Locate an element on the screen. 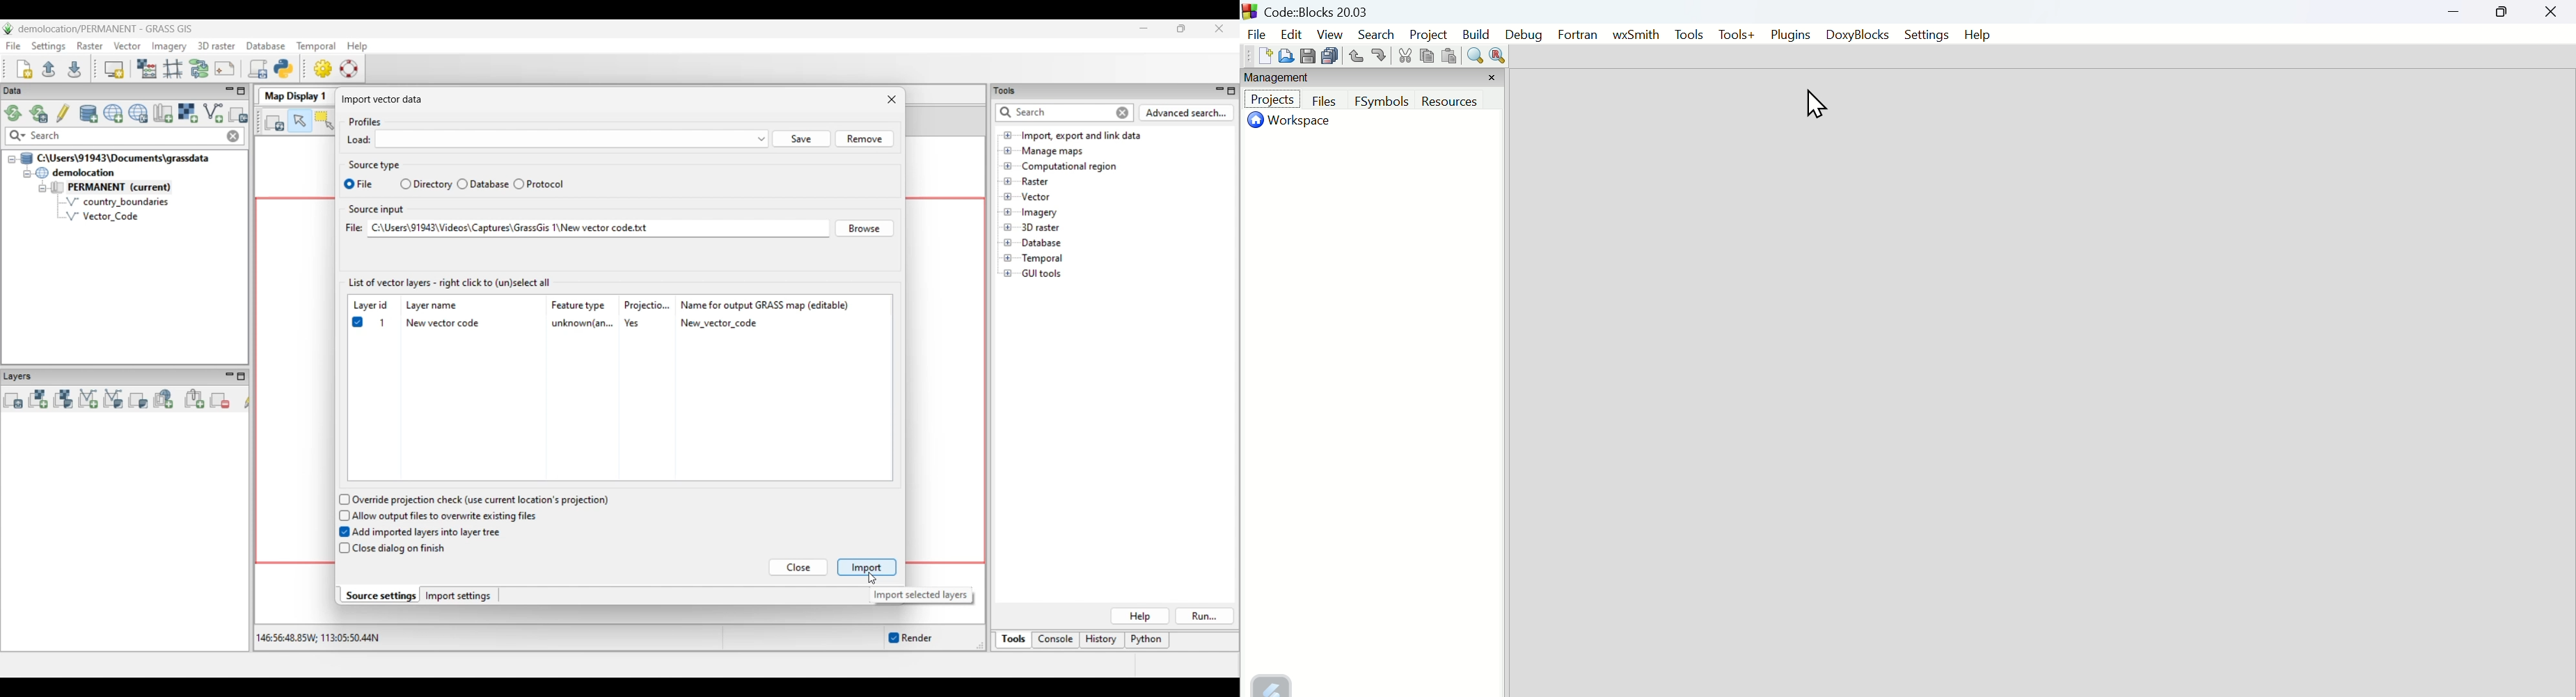  Open file is located at coordinates (1286, 56).